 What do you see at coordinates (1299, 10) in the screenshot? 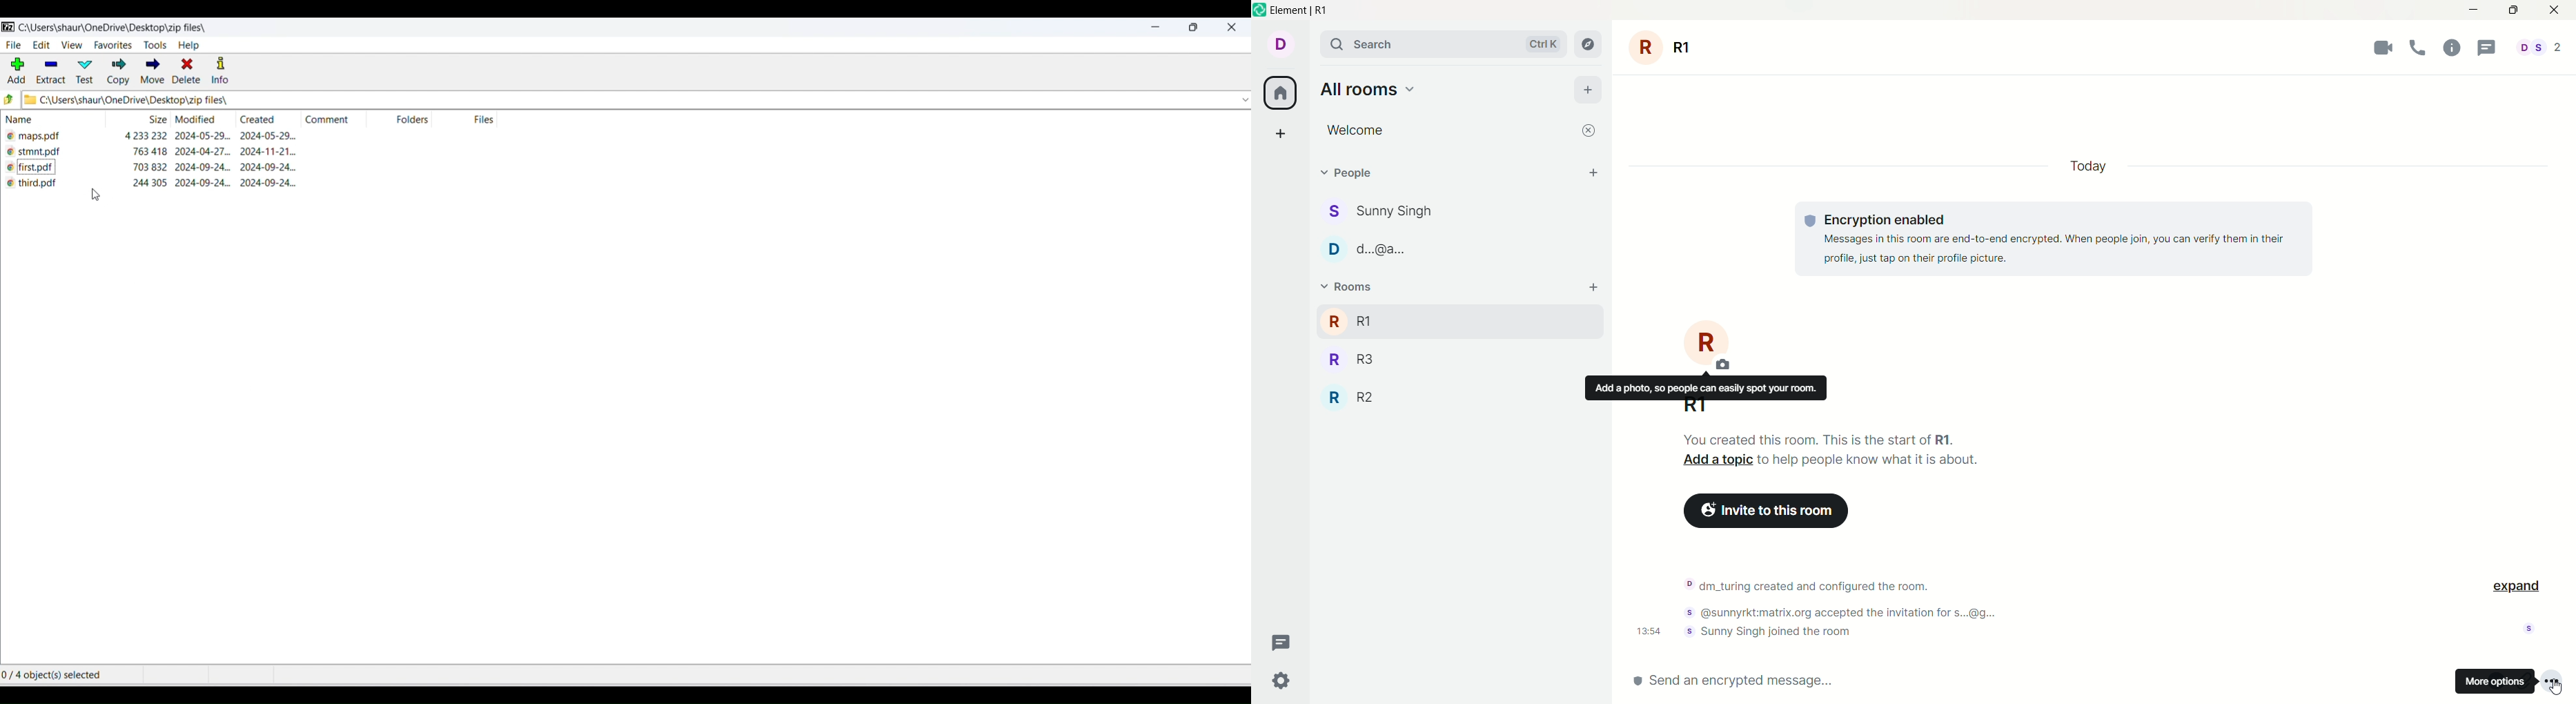
I see `Element | R1` at bounding box center [1299, 10].